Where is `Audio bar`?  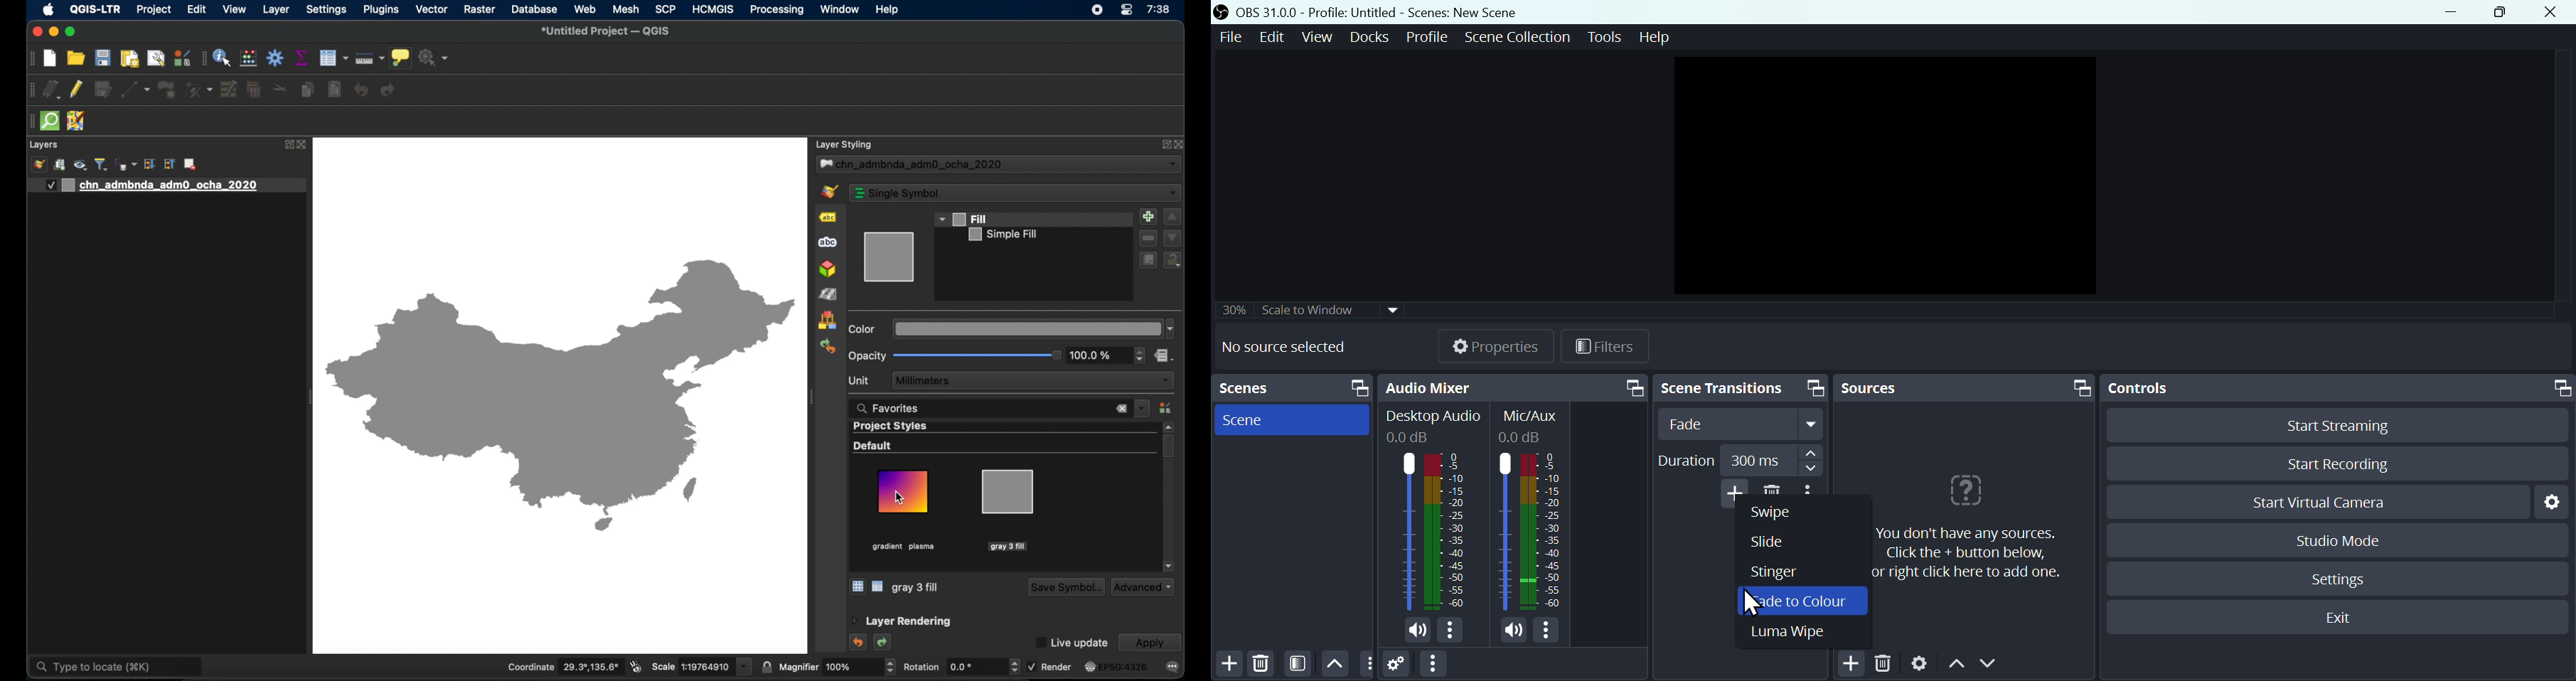 Audio bar is located at coordinates (1431, 531).